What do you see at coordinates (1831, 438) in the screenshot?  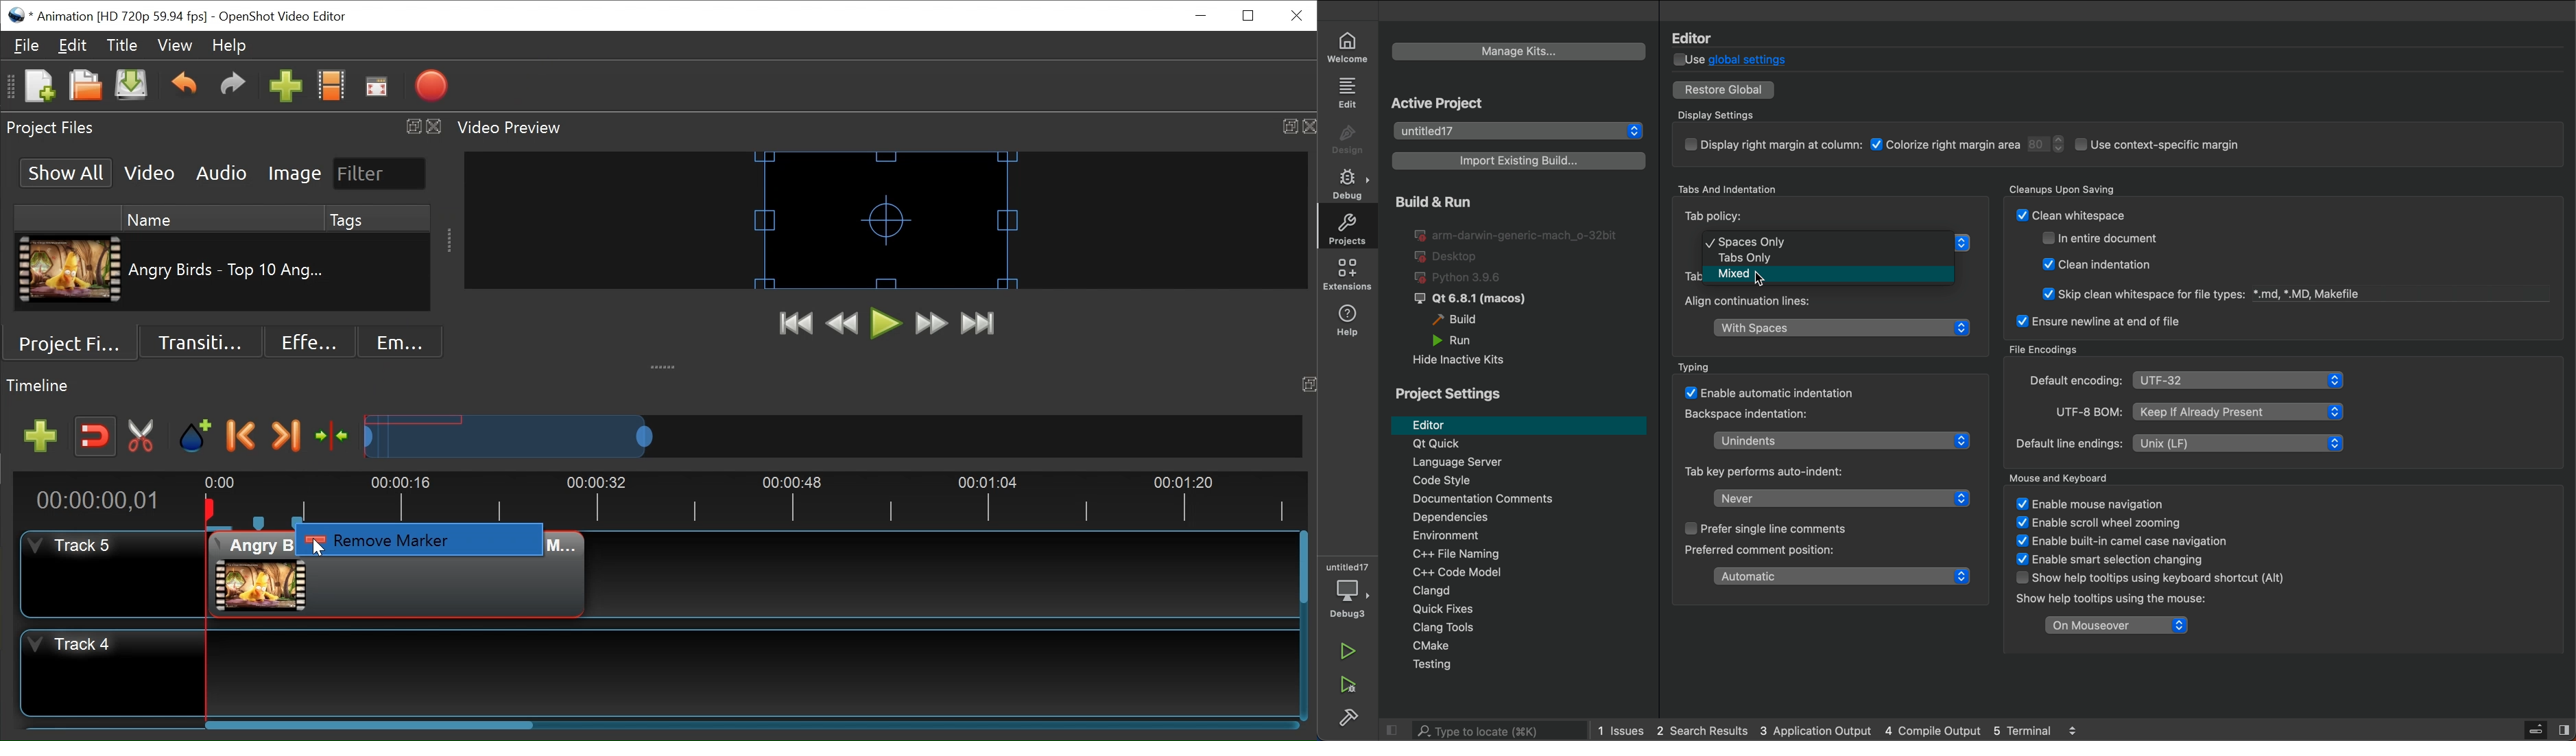 I see `unidentents` at bounding box center [1831, 438].